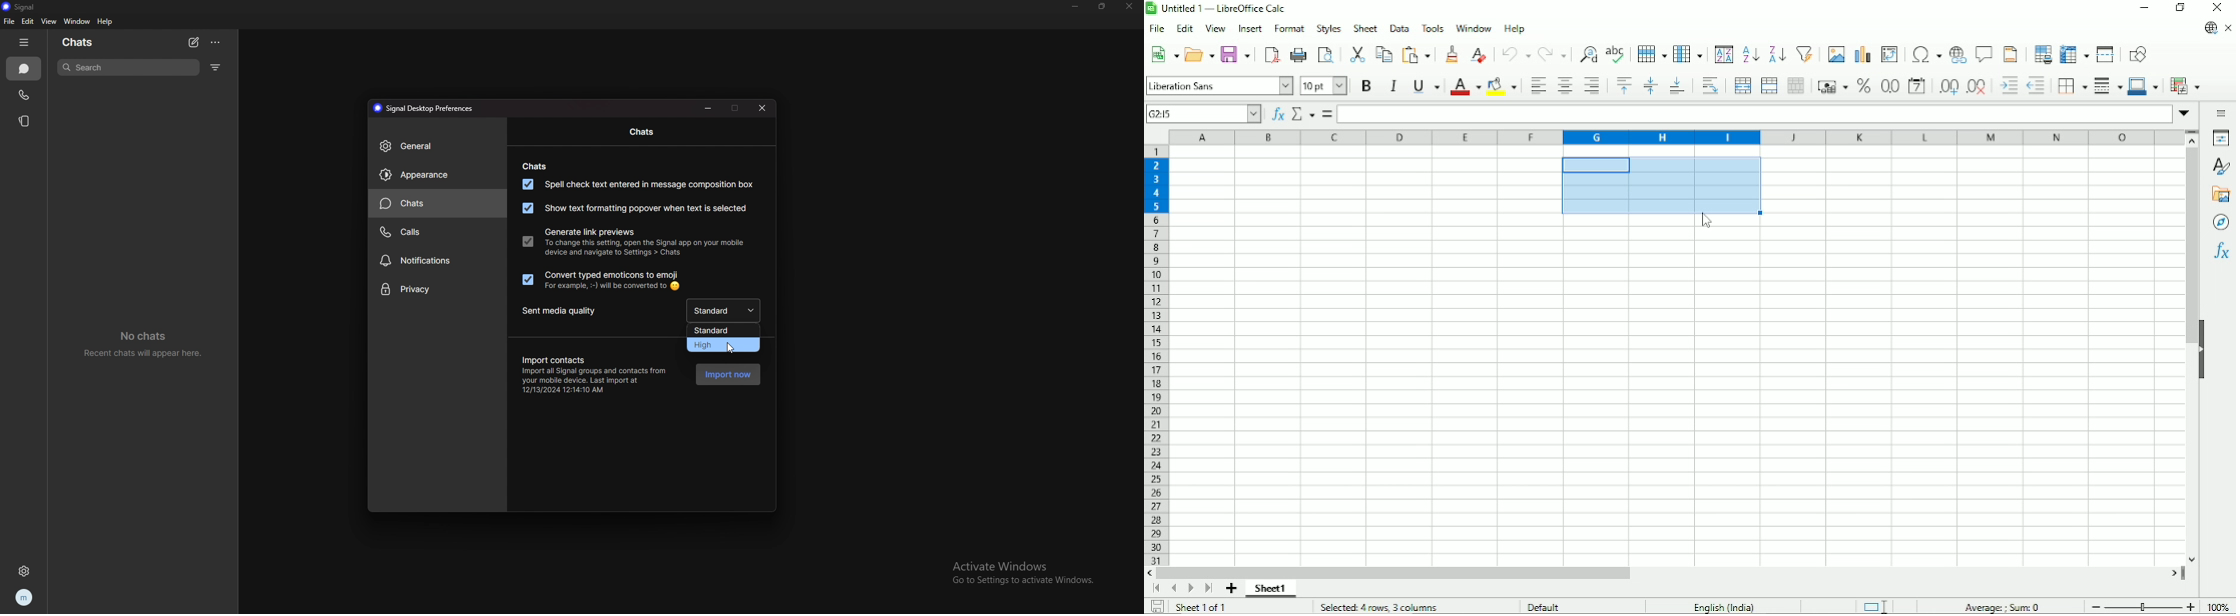 This screenshot has height=616, width=2240. I want to click on Headers and footers, so click(2010, 53).